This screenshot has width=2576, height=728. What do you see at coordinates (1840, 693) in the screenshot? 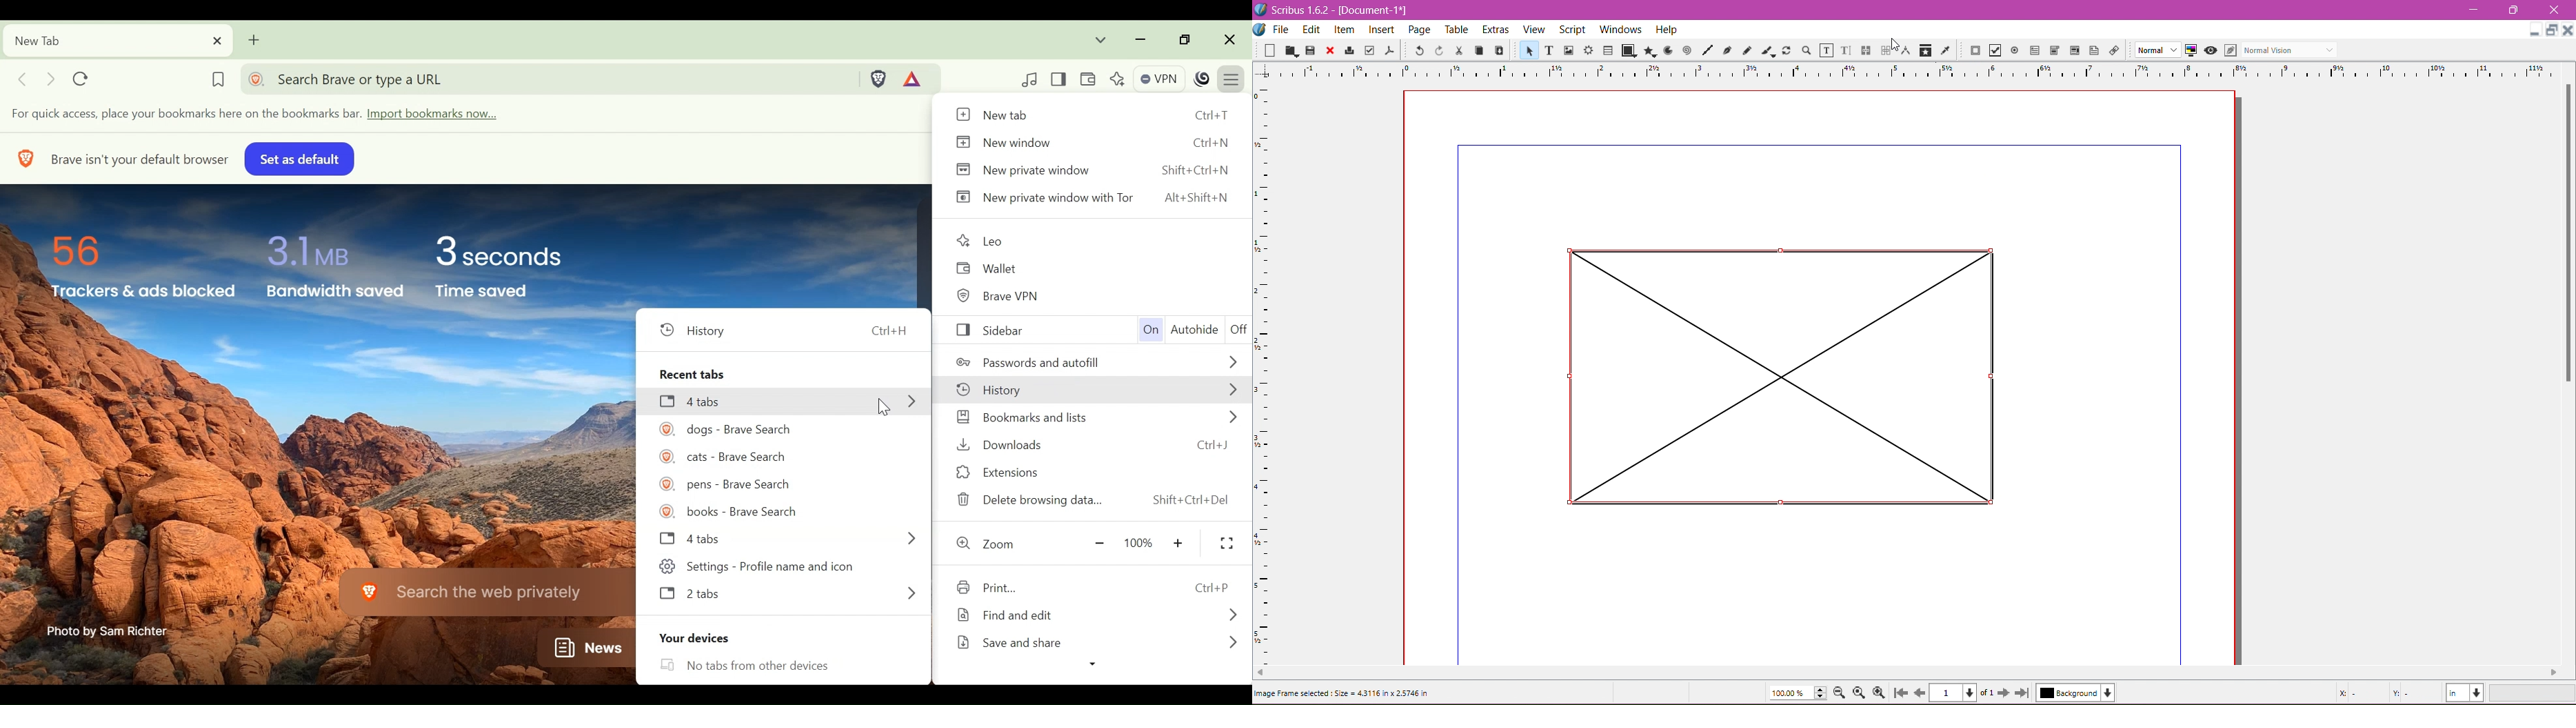
I see `Zoom Out by the stepping value in Tools preferences` at bounding box center [1840, 693].